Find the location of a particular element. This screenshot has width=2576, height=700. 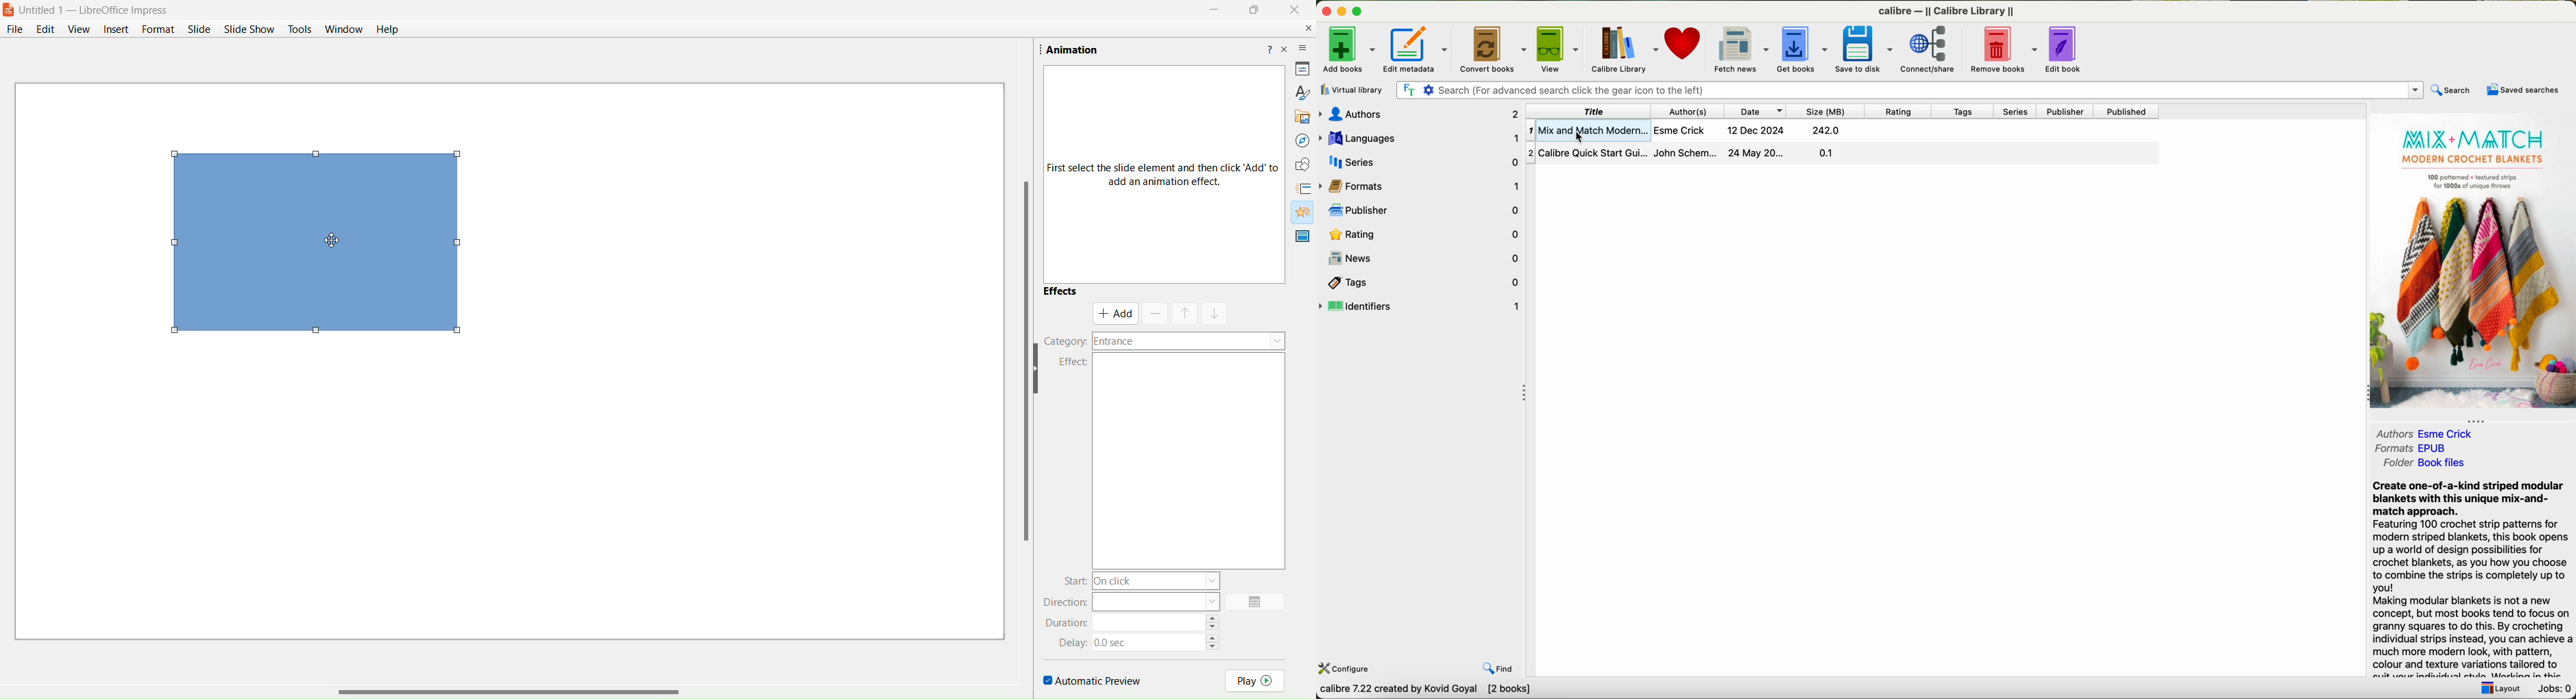

Animation is located at coordinates (1078, 49).